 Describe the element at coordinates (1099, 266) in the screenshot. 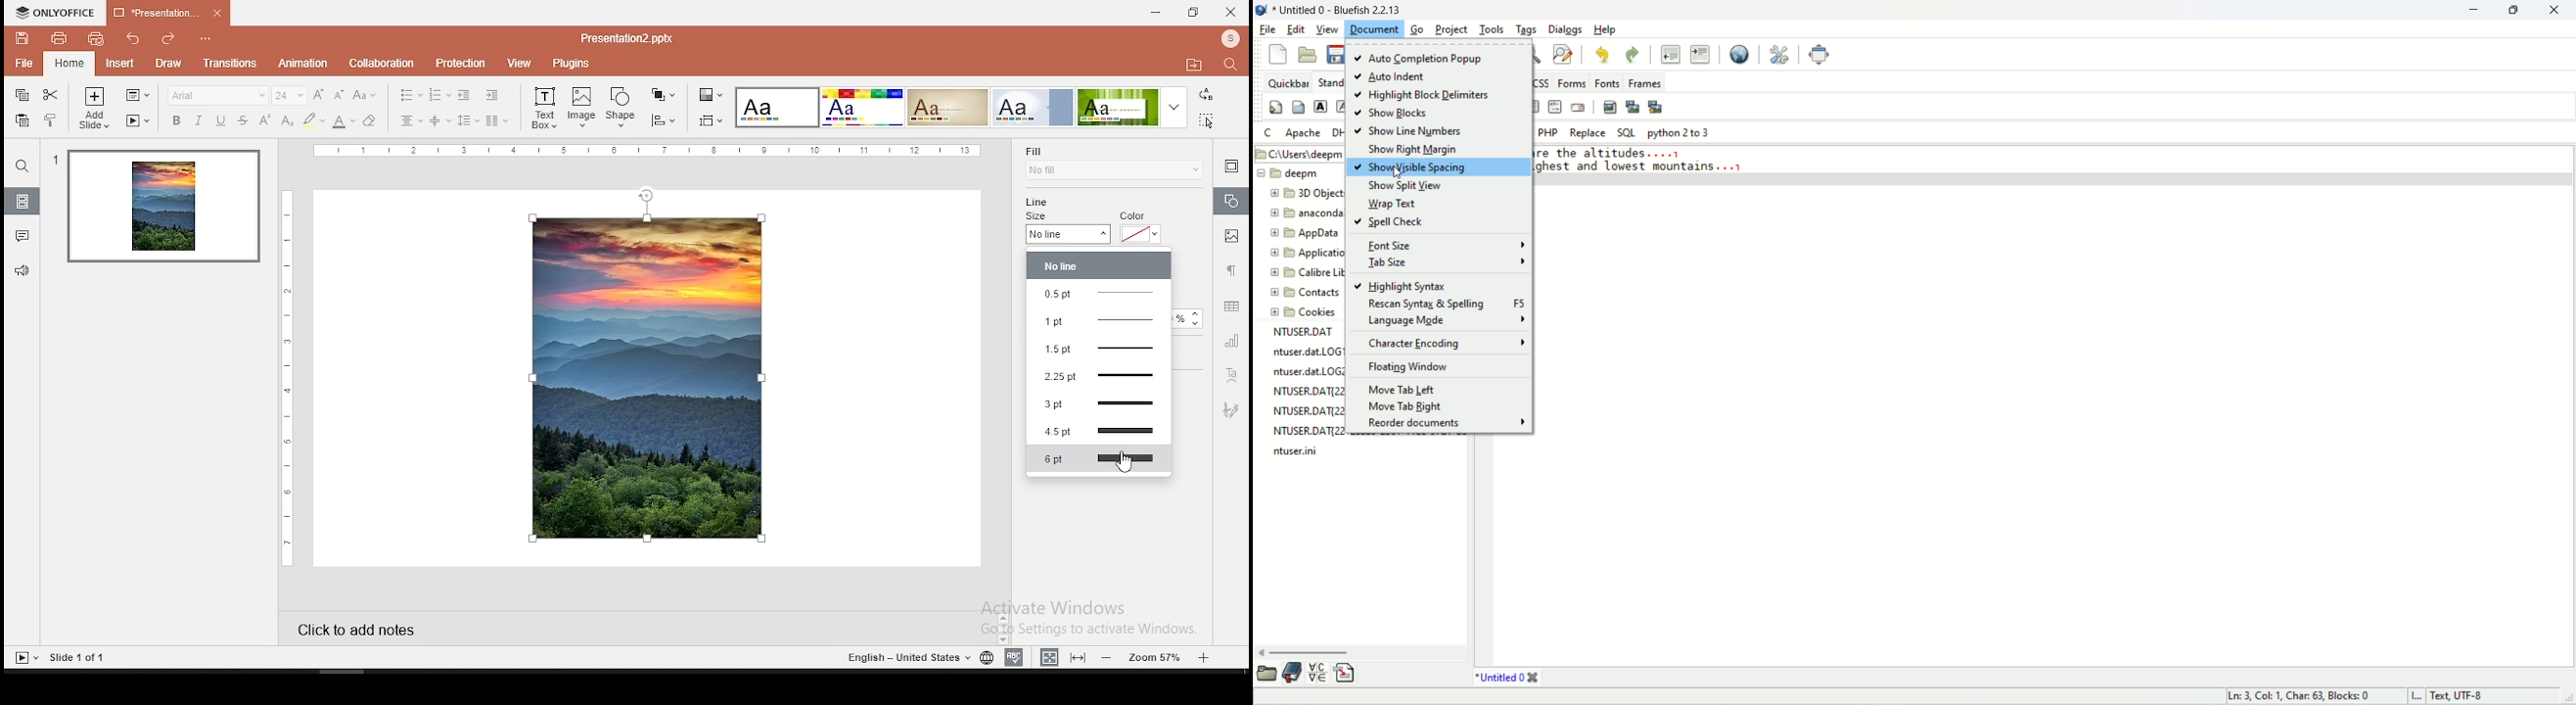

I see `no line` at that location.